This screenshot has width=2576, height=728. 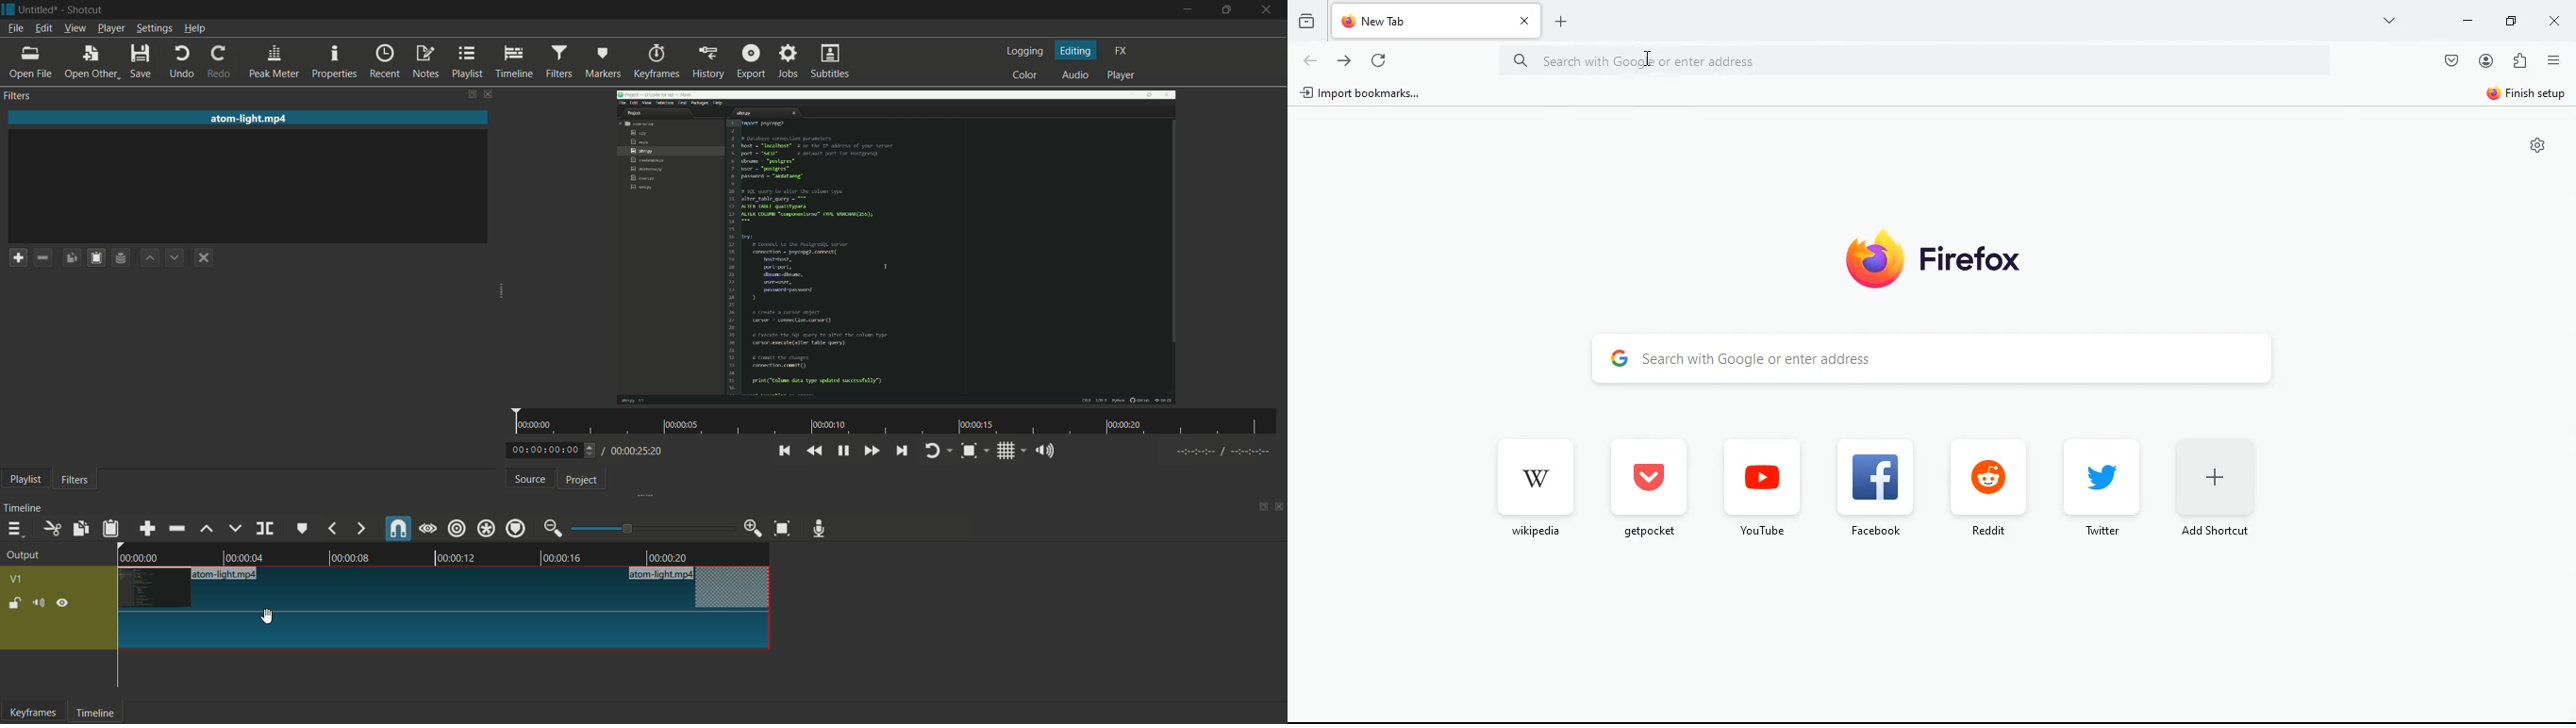 I want to click on open other, so click(x=90, y=61).